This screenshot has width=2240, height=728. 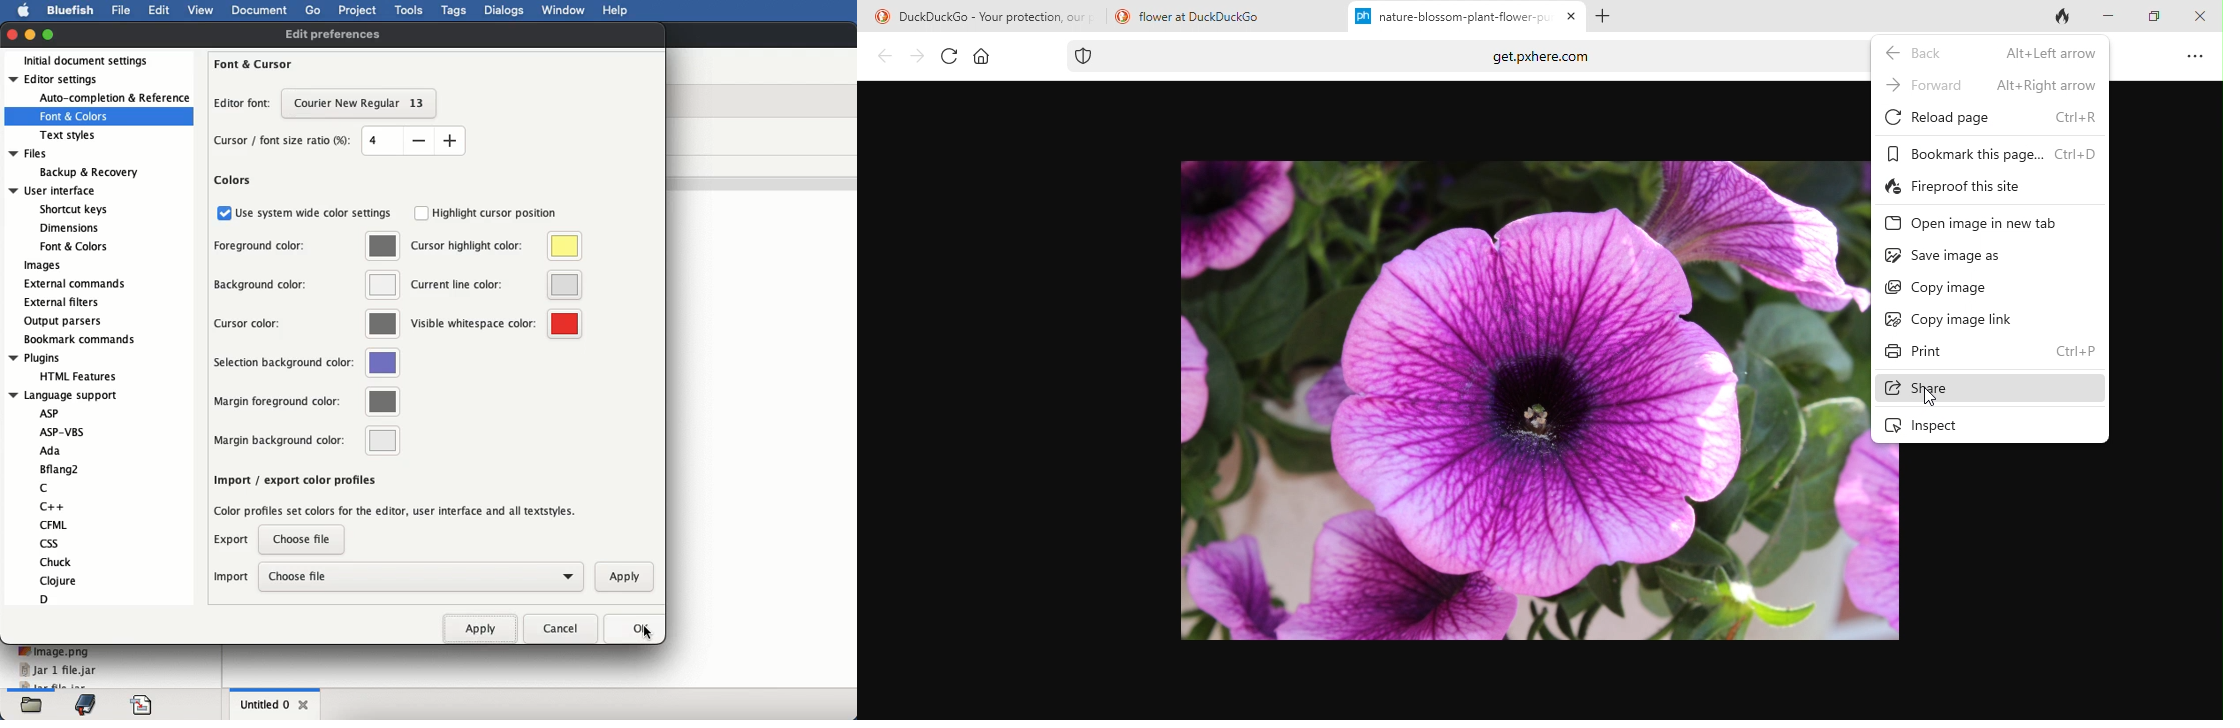 What do you see at coordinates (455, 11) in the screenshot?
I see `tags` at bounding box center [455, 11].